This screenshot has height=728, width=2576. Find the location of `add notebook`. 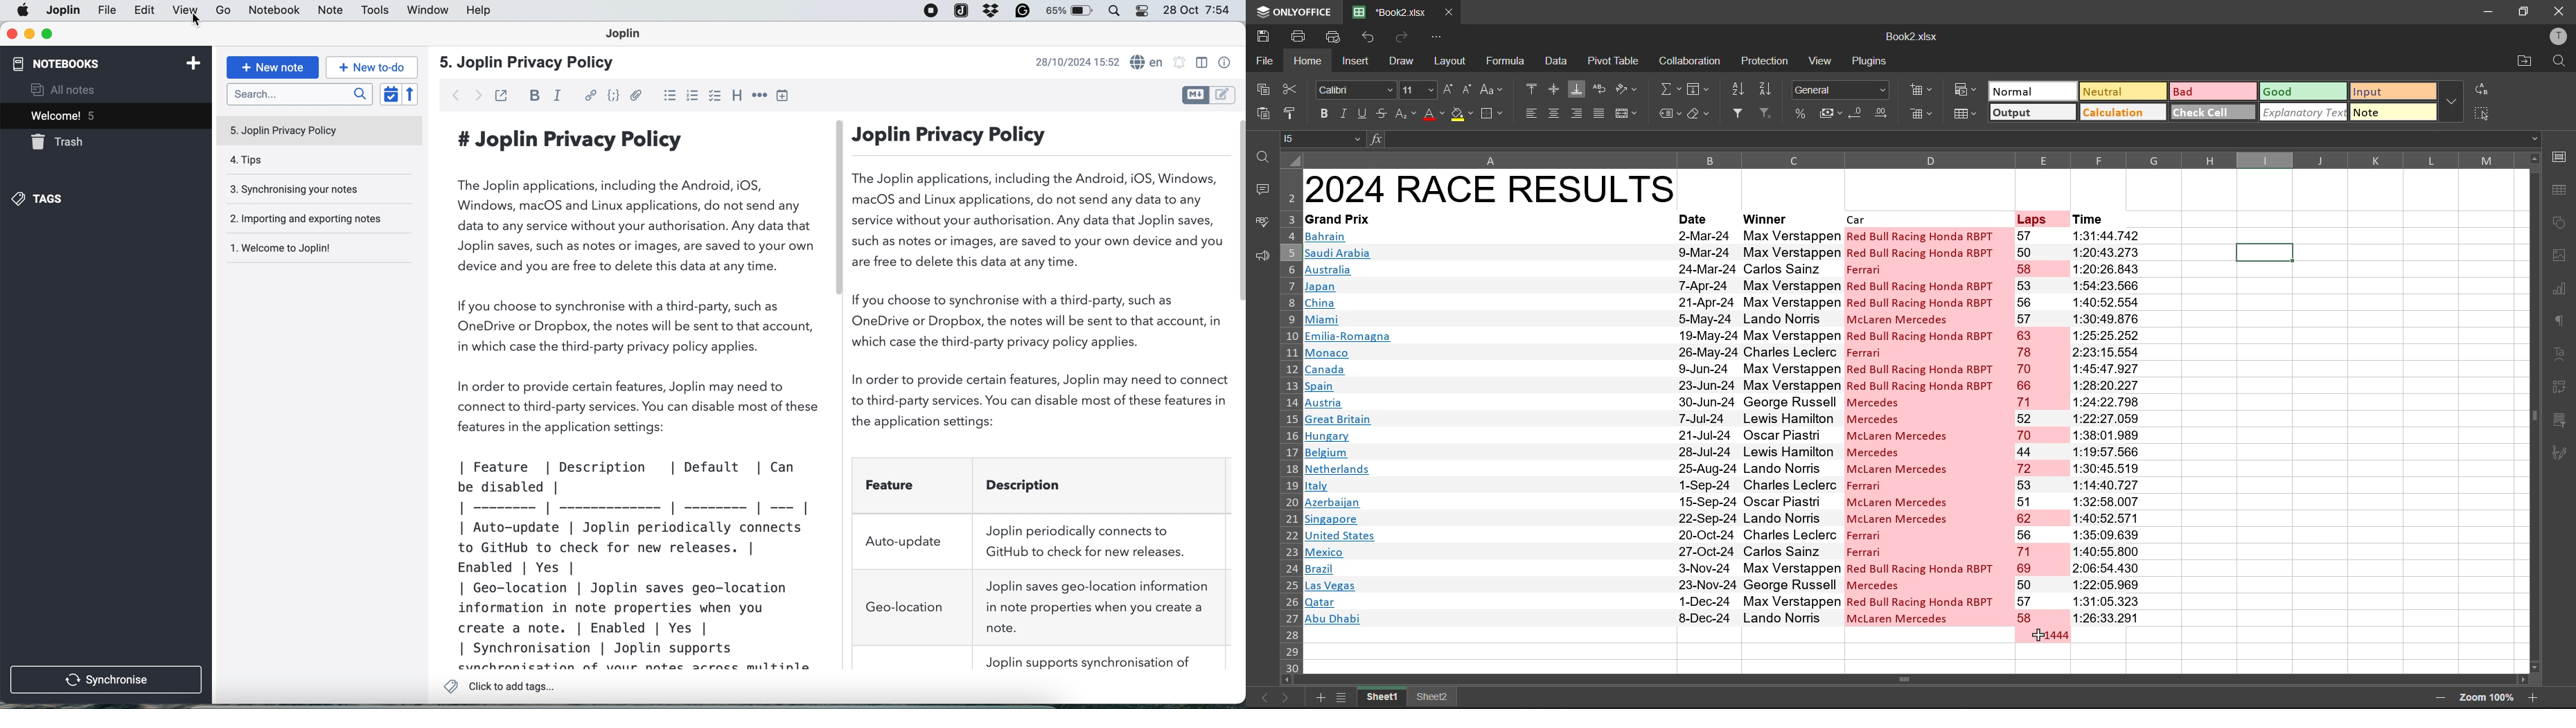

add notebook is located at coordinates (194, 63).